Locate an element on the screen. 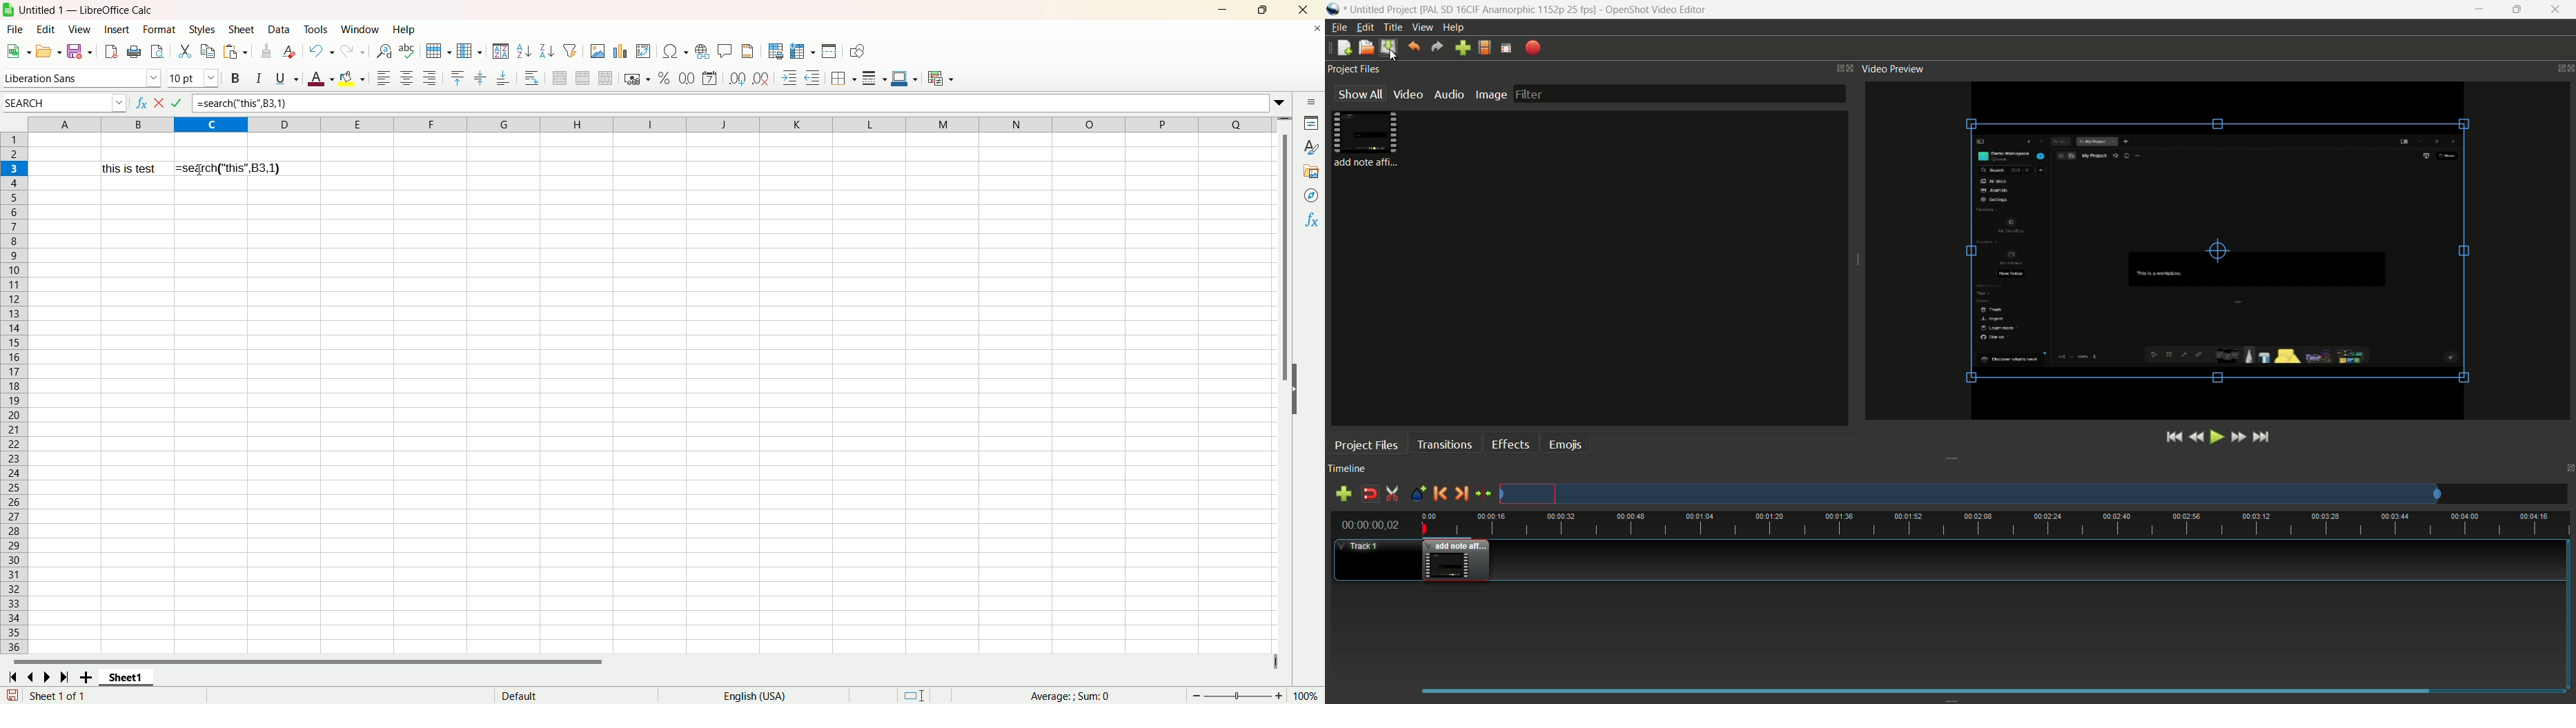 The height and width of the screenshot is (728, 2576). minimize is located at coordinates (2480, 10).